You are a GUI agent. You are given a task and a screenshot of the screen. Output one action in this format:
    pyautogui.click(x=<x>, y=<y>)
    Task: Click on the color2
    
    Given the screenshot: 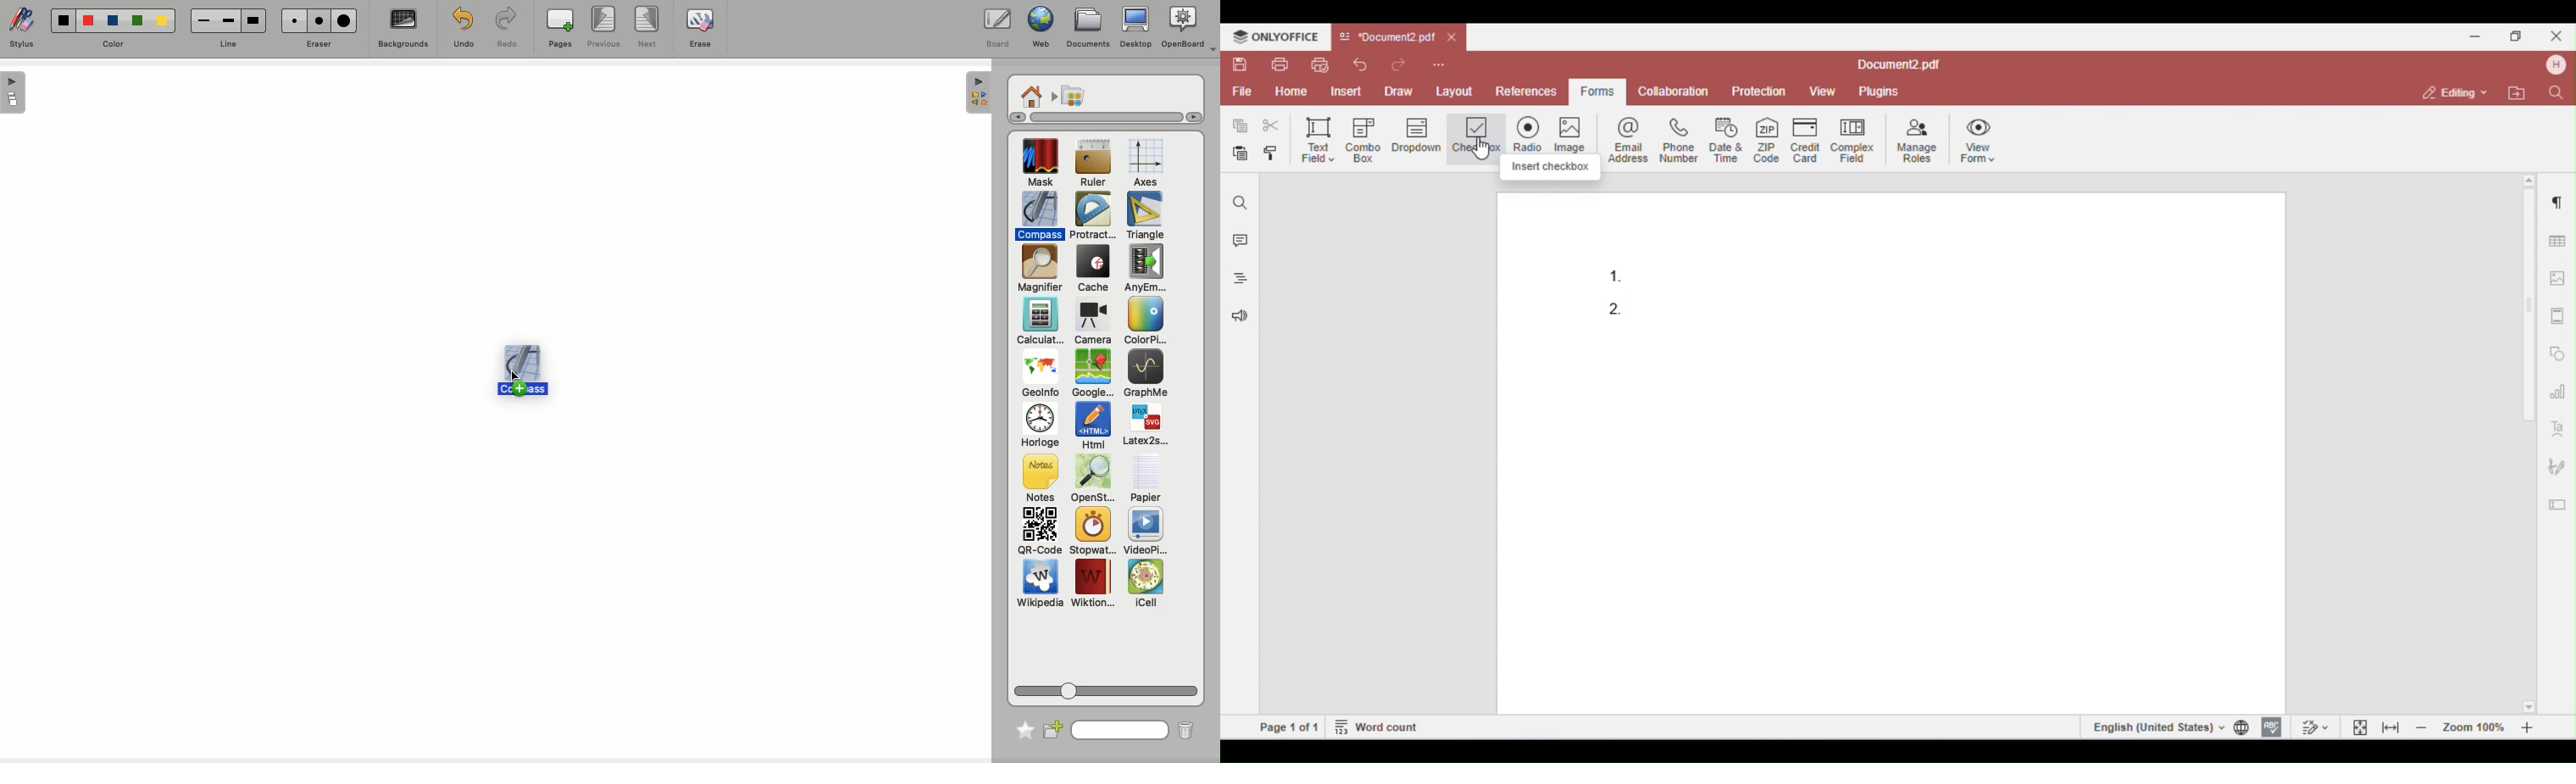 What is the action you would take?
    pyautogui.click(x=86, y=19)
    